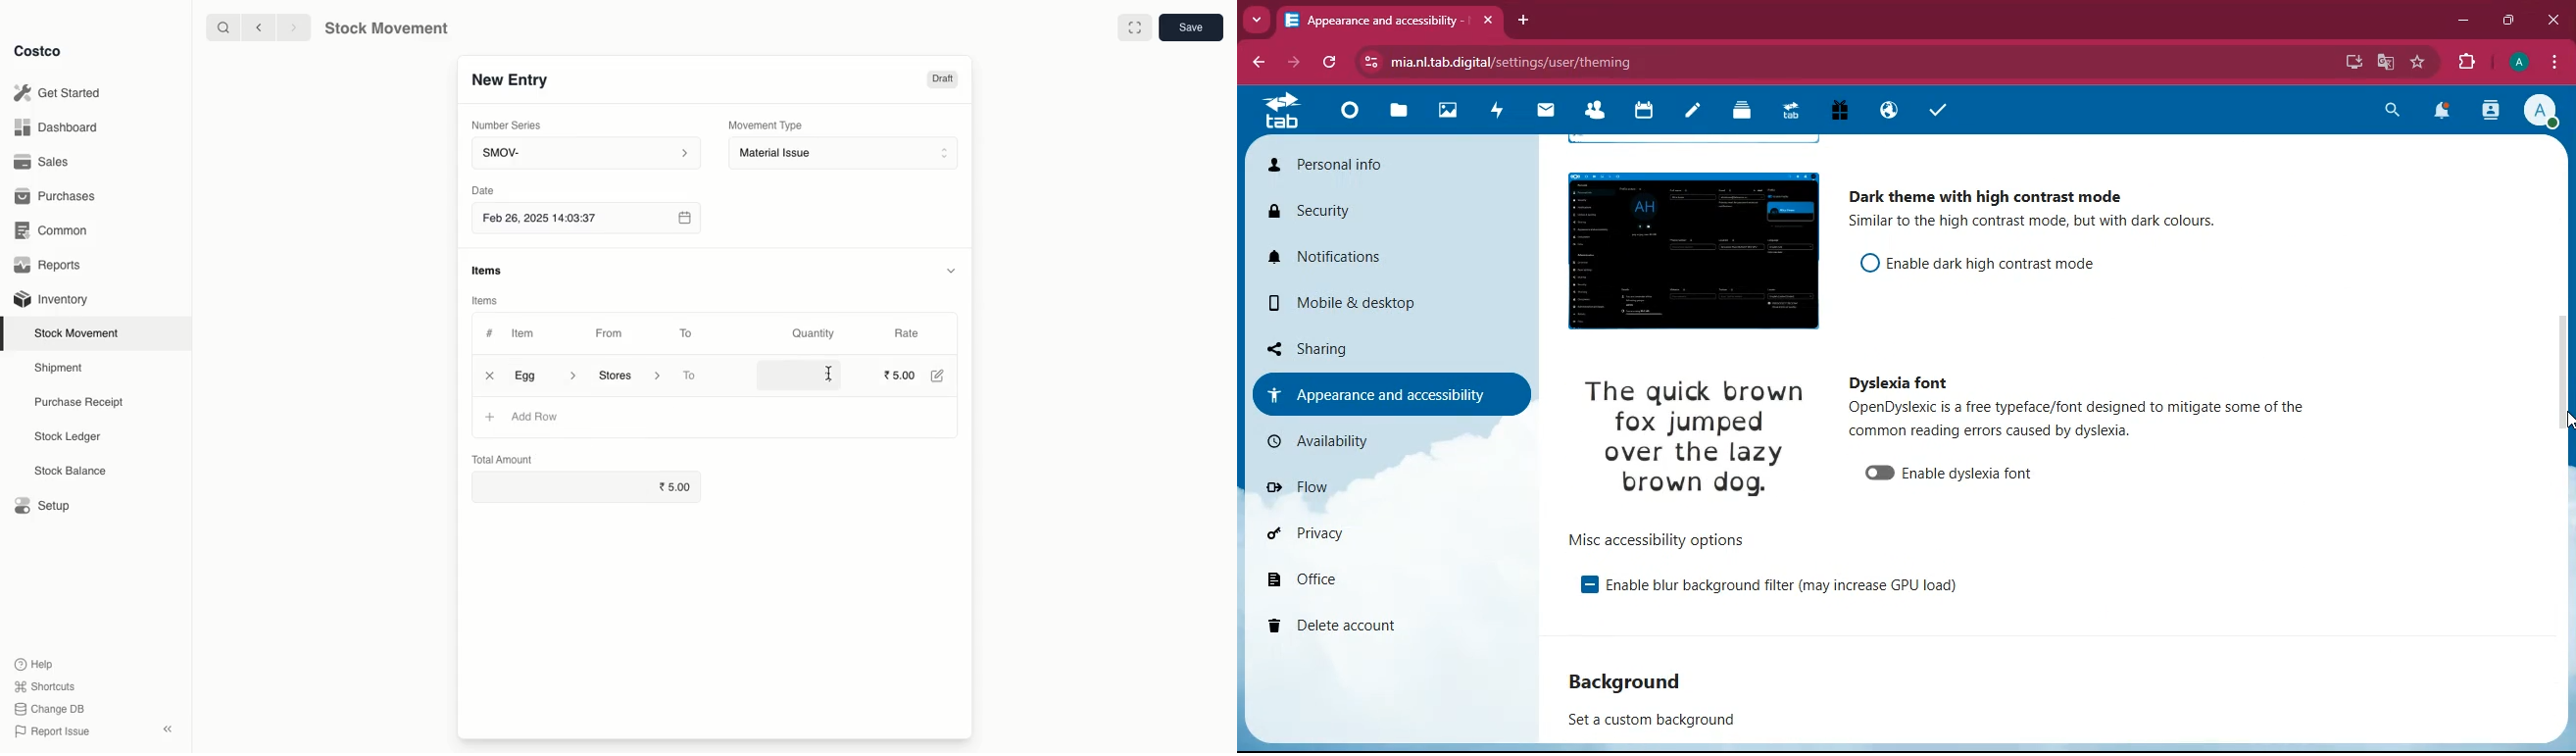 The height and width of the screenshot is (756, 2576). I want to click on SMOV-, so click(586, 152).